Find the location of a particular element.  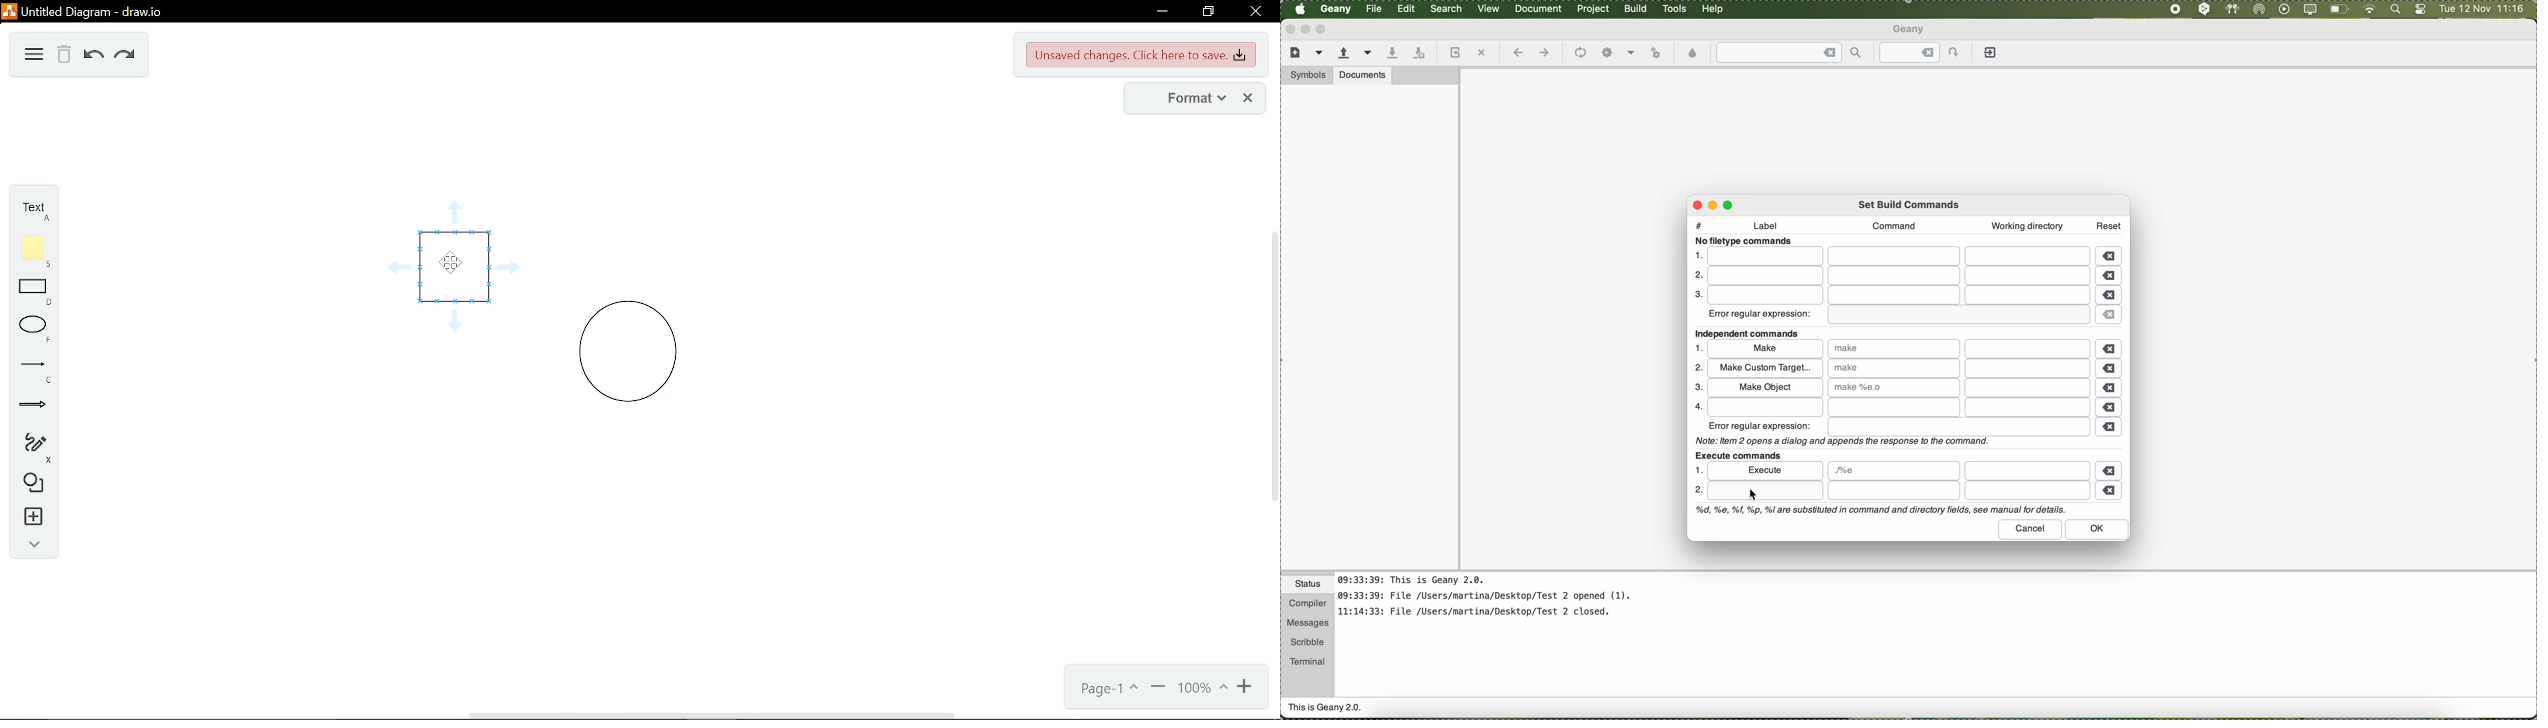

new file is located at coordinates (1293, 51).